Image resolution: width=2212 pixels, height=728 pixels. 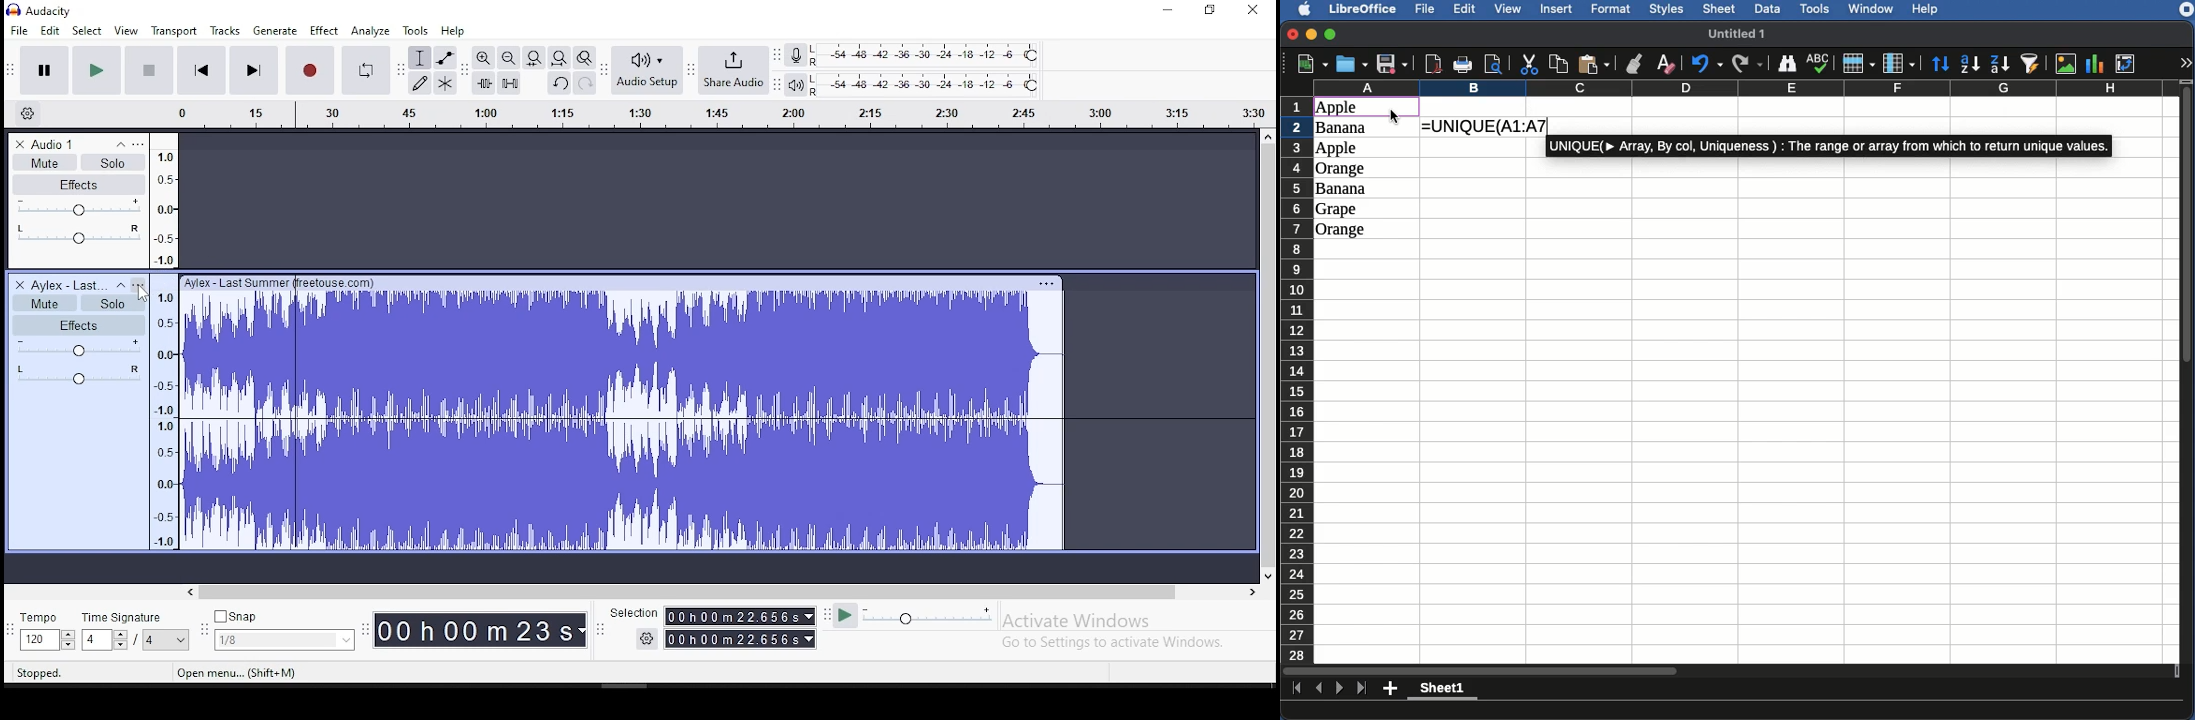 I want to click on Ascending, so click(x=1972, y=64).